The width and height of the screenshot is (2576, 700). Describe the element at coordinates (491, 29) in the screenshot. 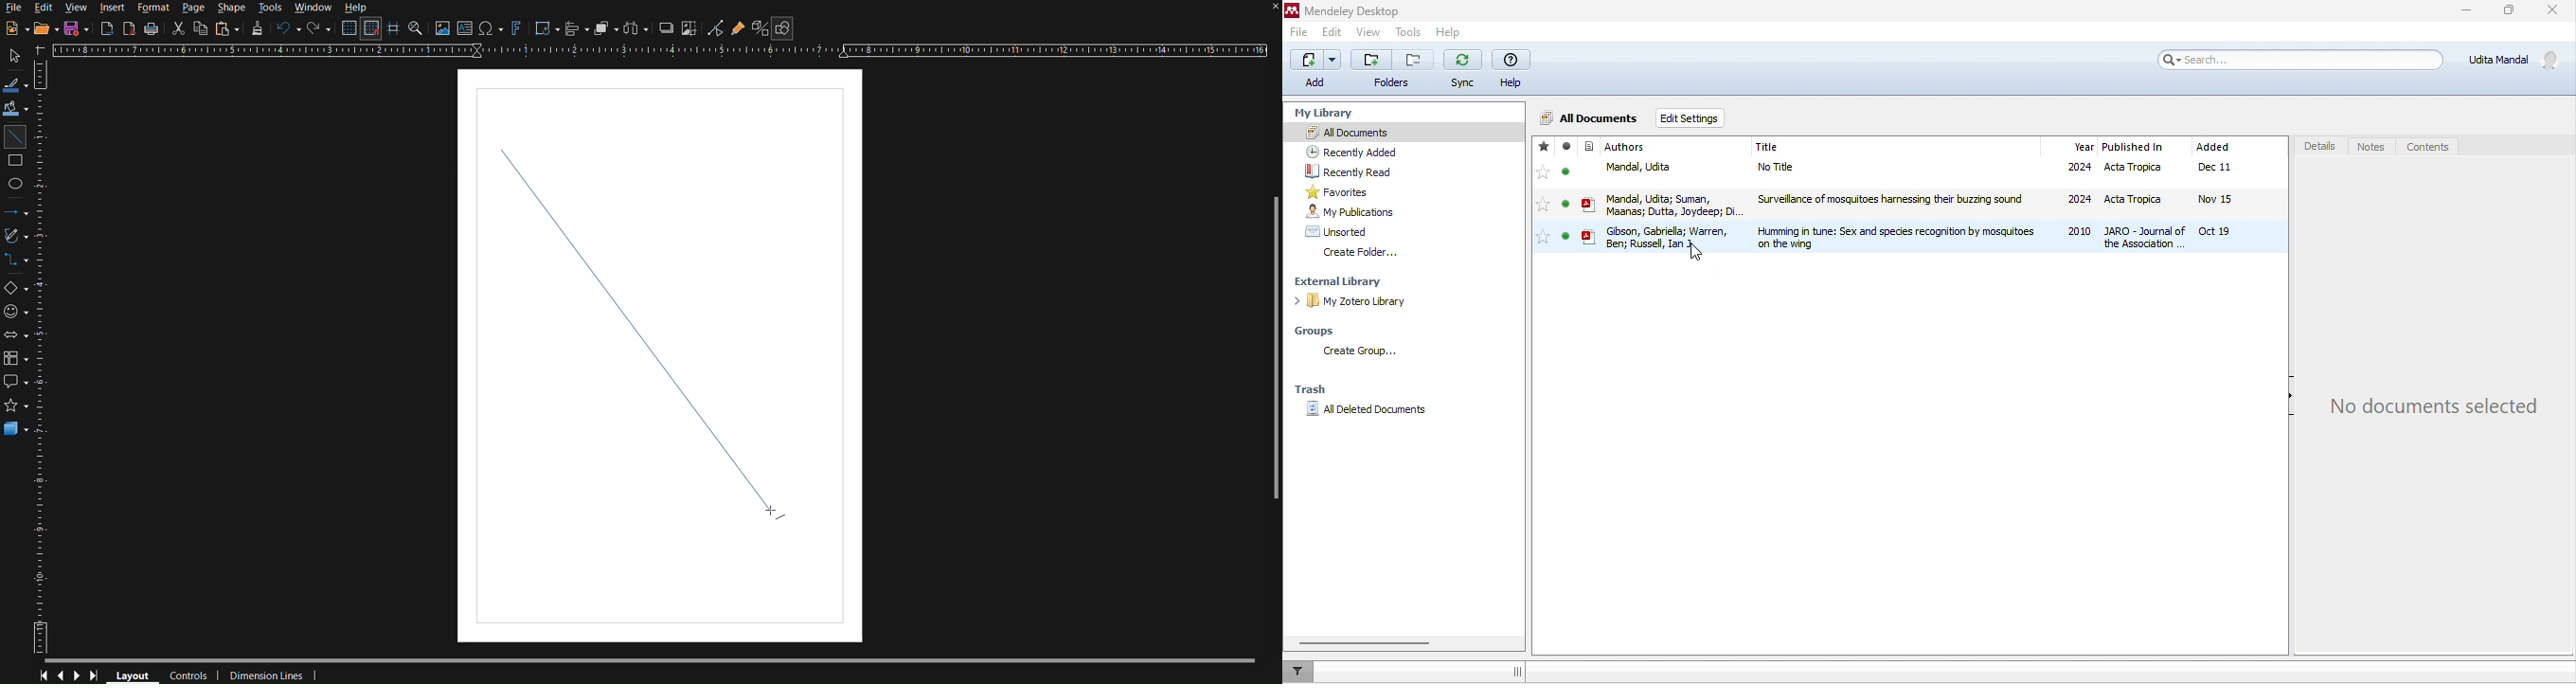

I see `Insert special characters` at that location.